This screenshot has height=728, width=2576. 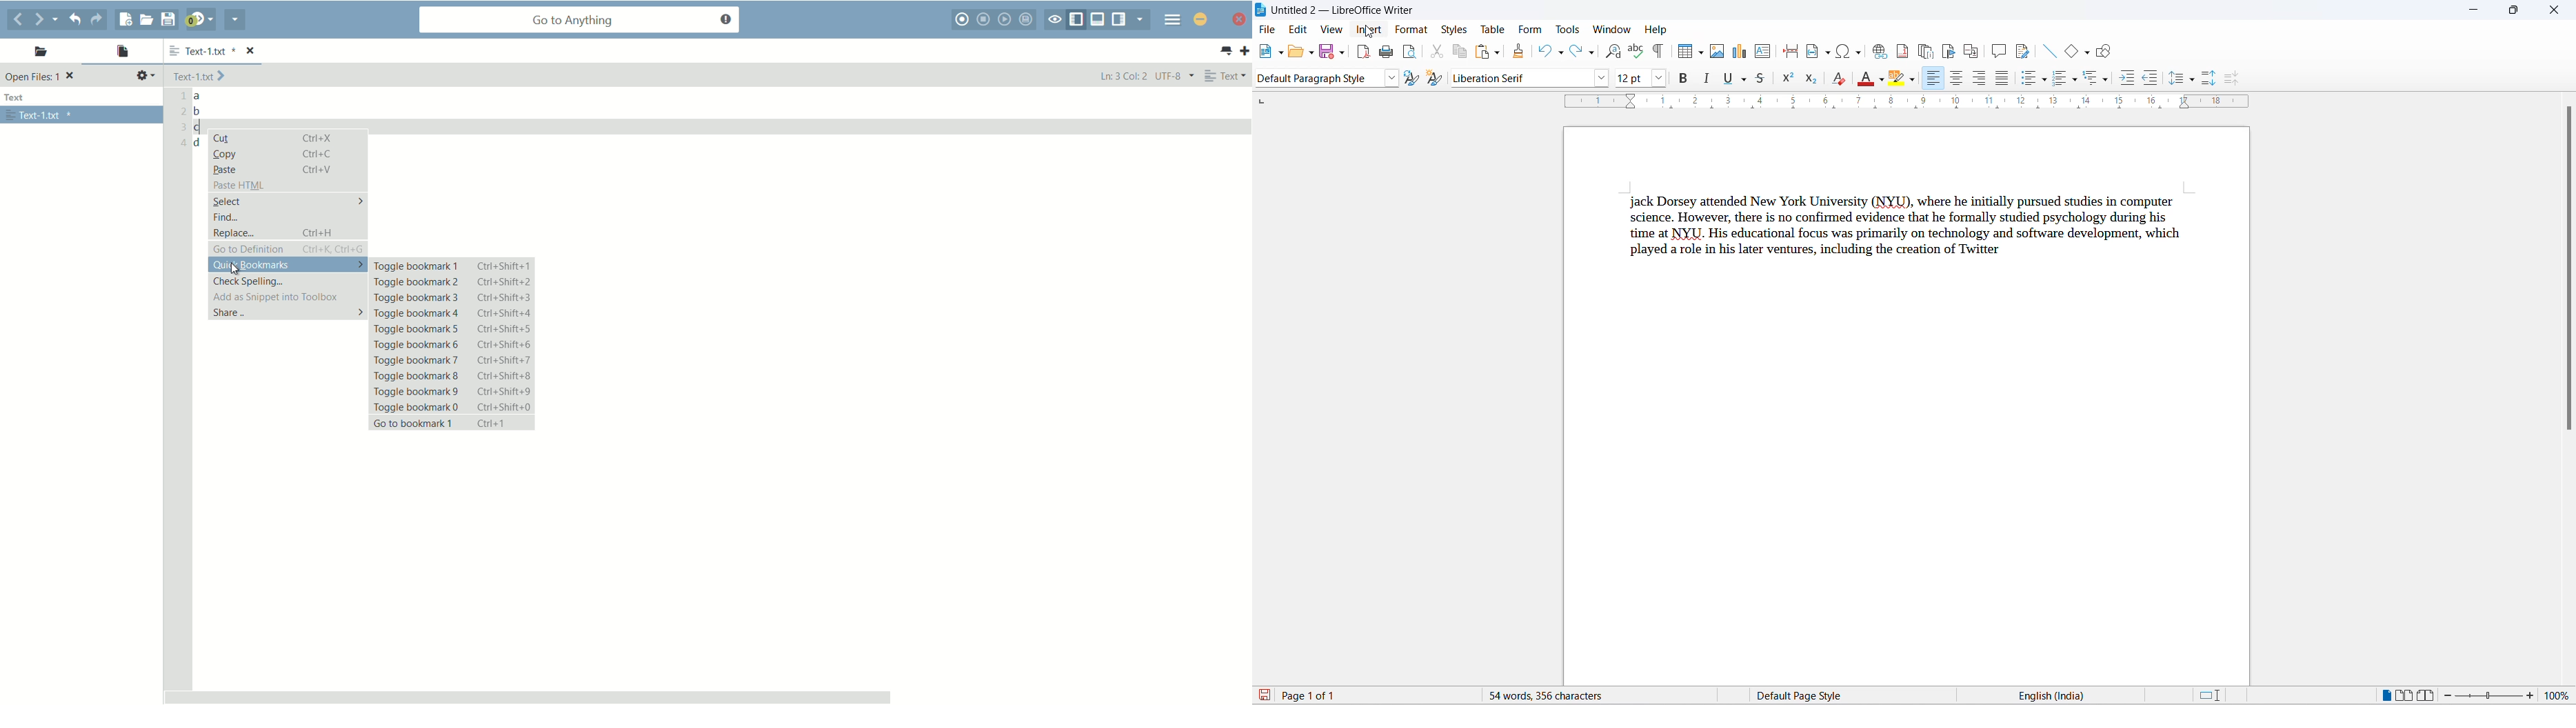 What do you see at coordinates (2195, 81) in the screenshot?
I see `line spacing options` at bounding box center [2195, 81].